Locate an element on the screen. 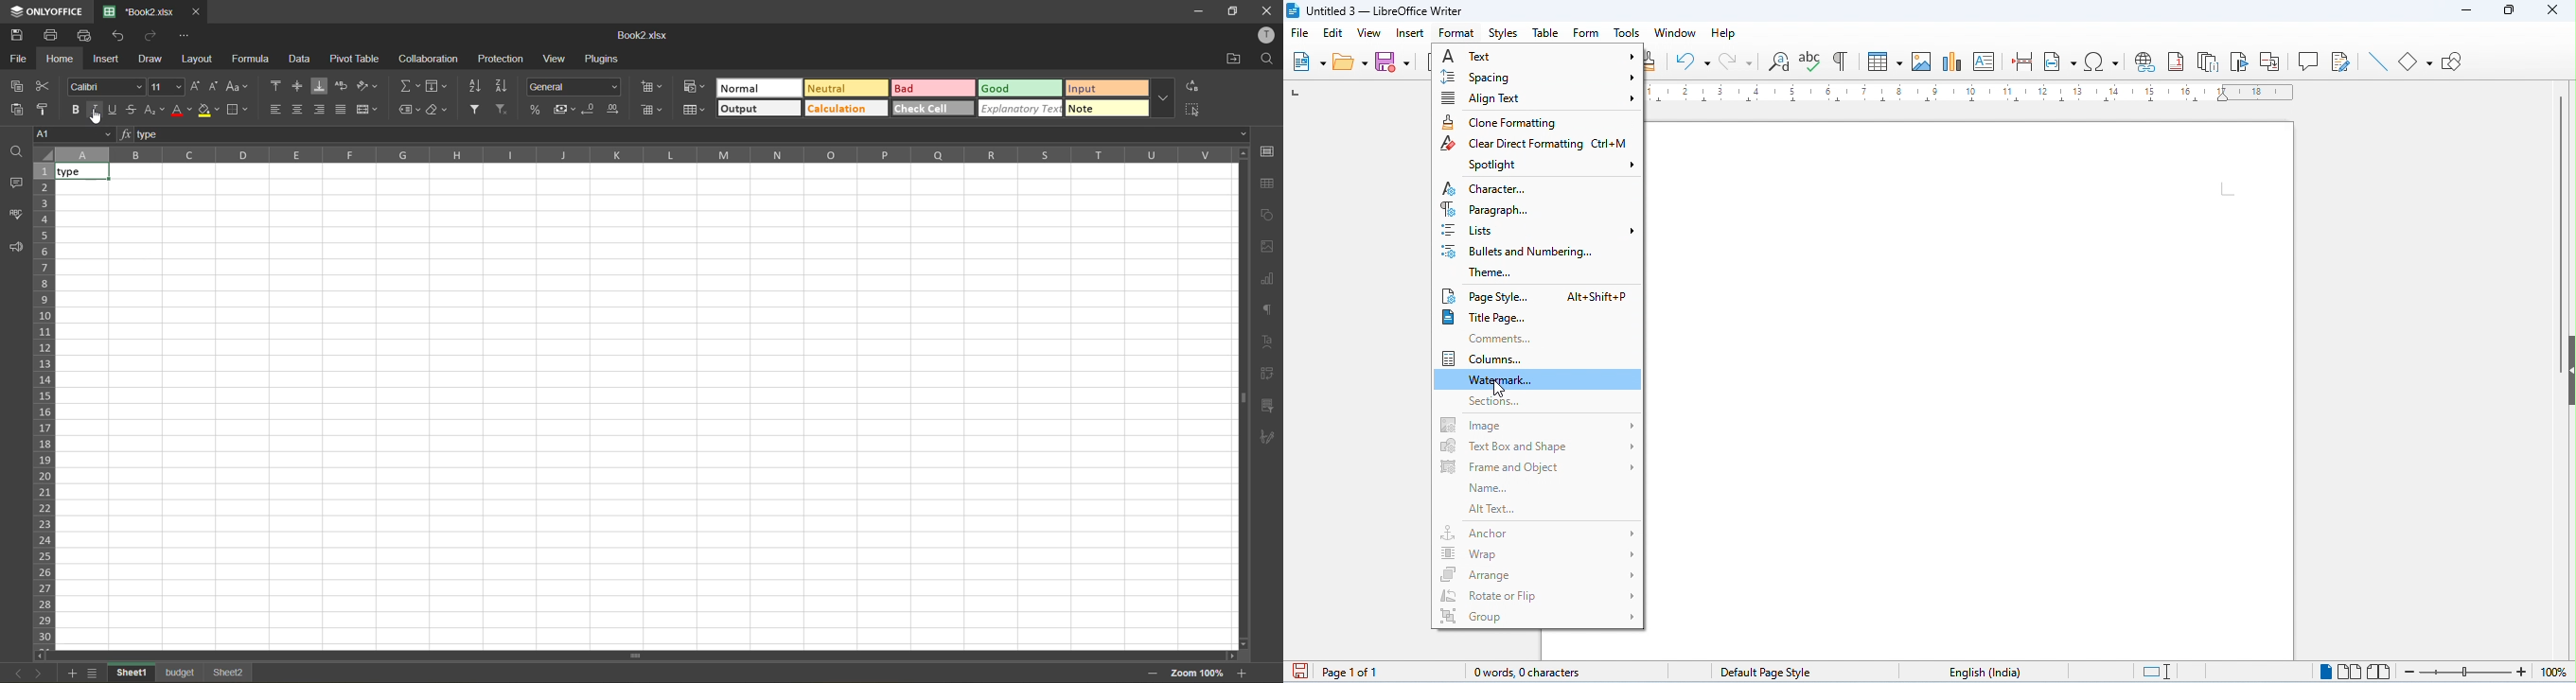 The height and width of the screenshot is (700, 2576). tools is located at coordinates (1629, 34).